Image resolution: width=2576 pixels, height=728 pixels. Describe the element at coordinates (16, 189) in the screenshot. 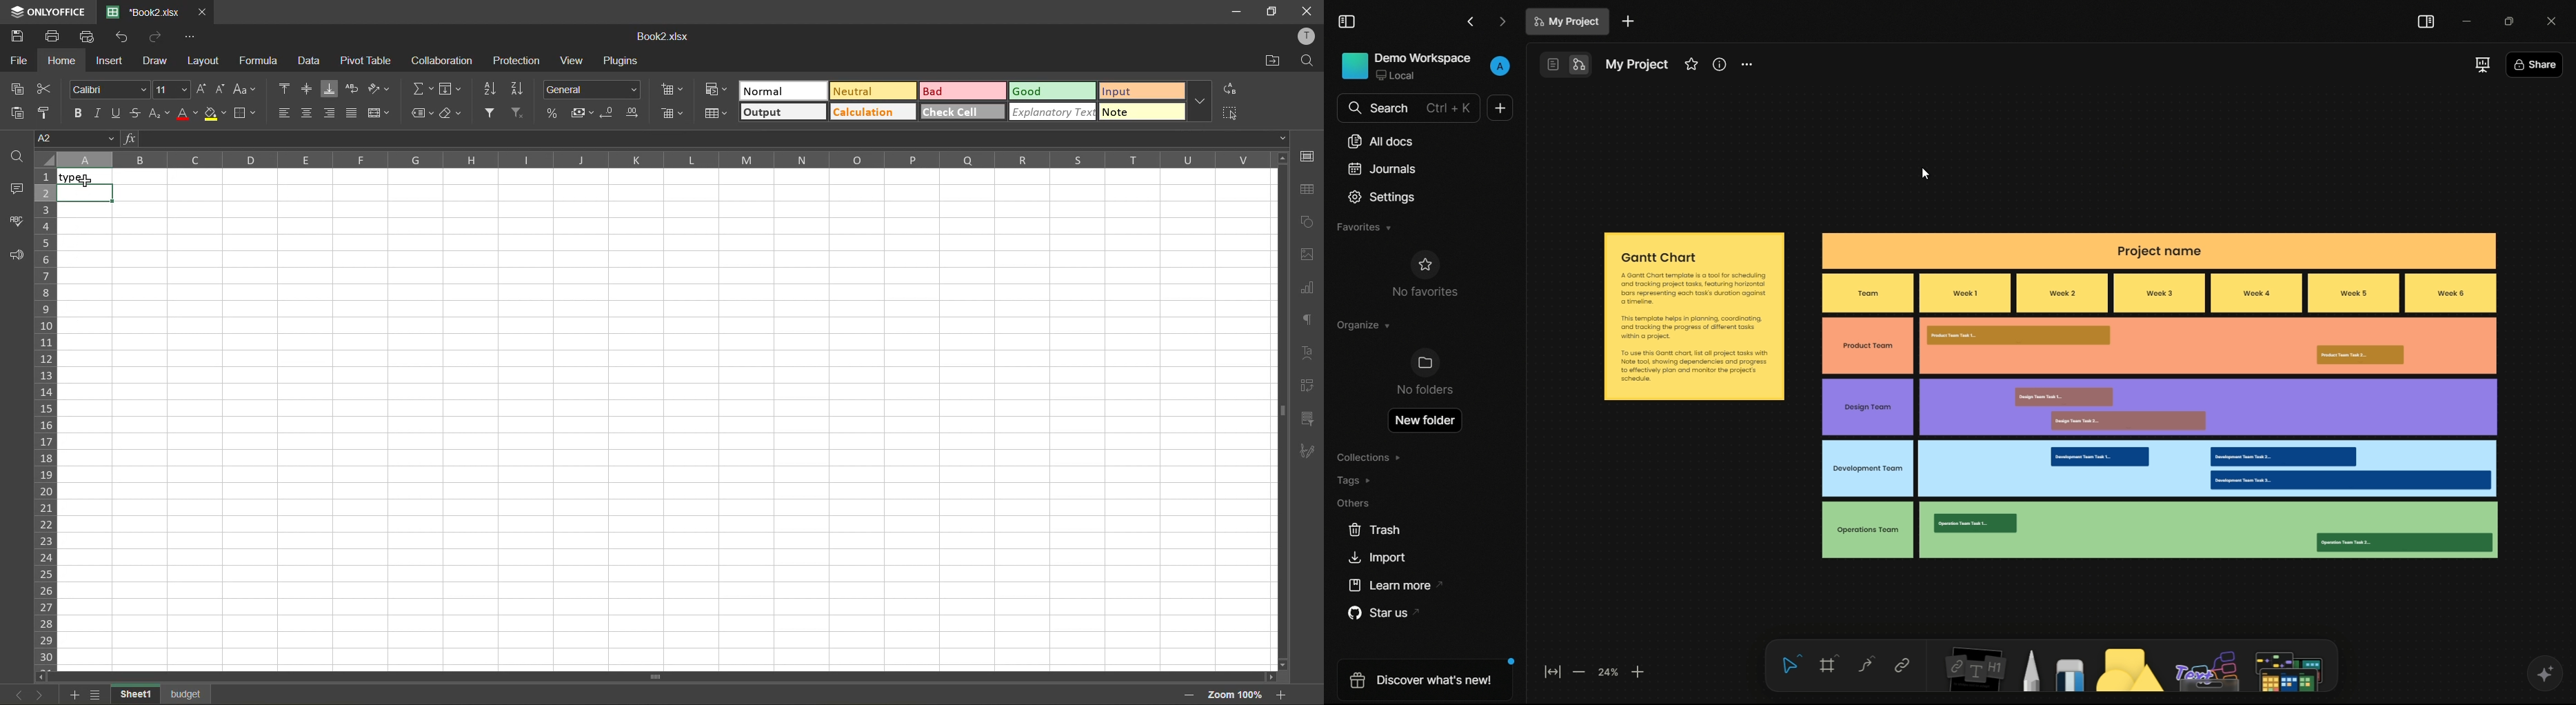

I see `comments` at that location.